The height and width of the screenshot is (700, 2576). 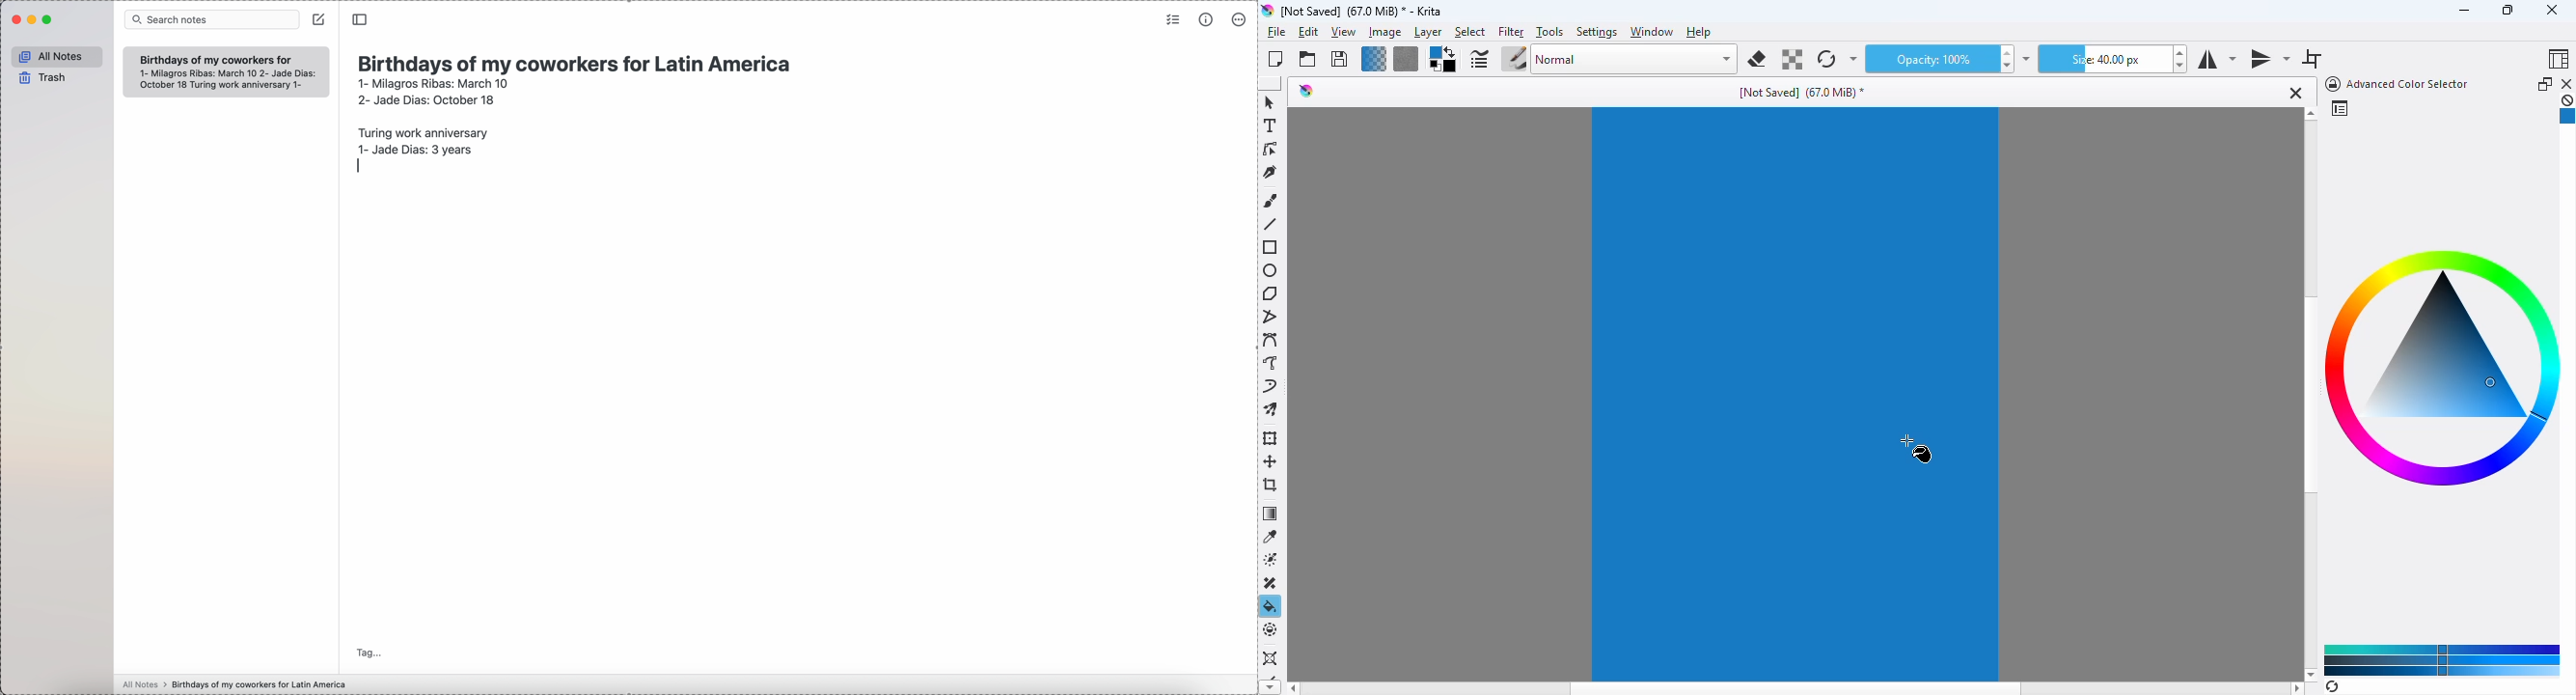 What do you see at coordinates (2339, 108) in the screenshot?
I see `color selector` at bounding box center [2339, 108].